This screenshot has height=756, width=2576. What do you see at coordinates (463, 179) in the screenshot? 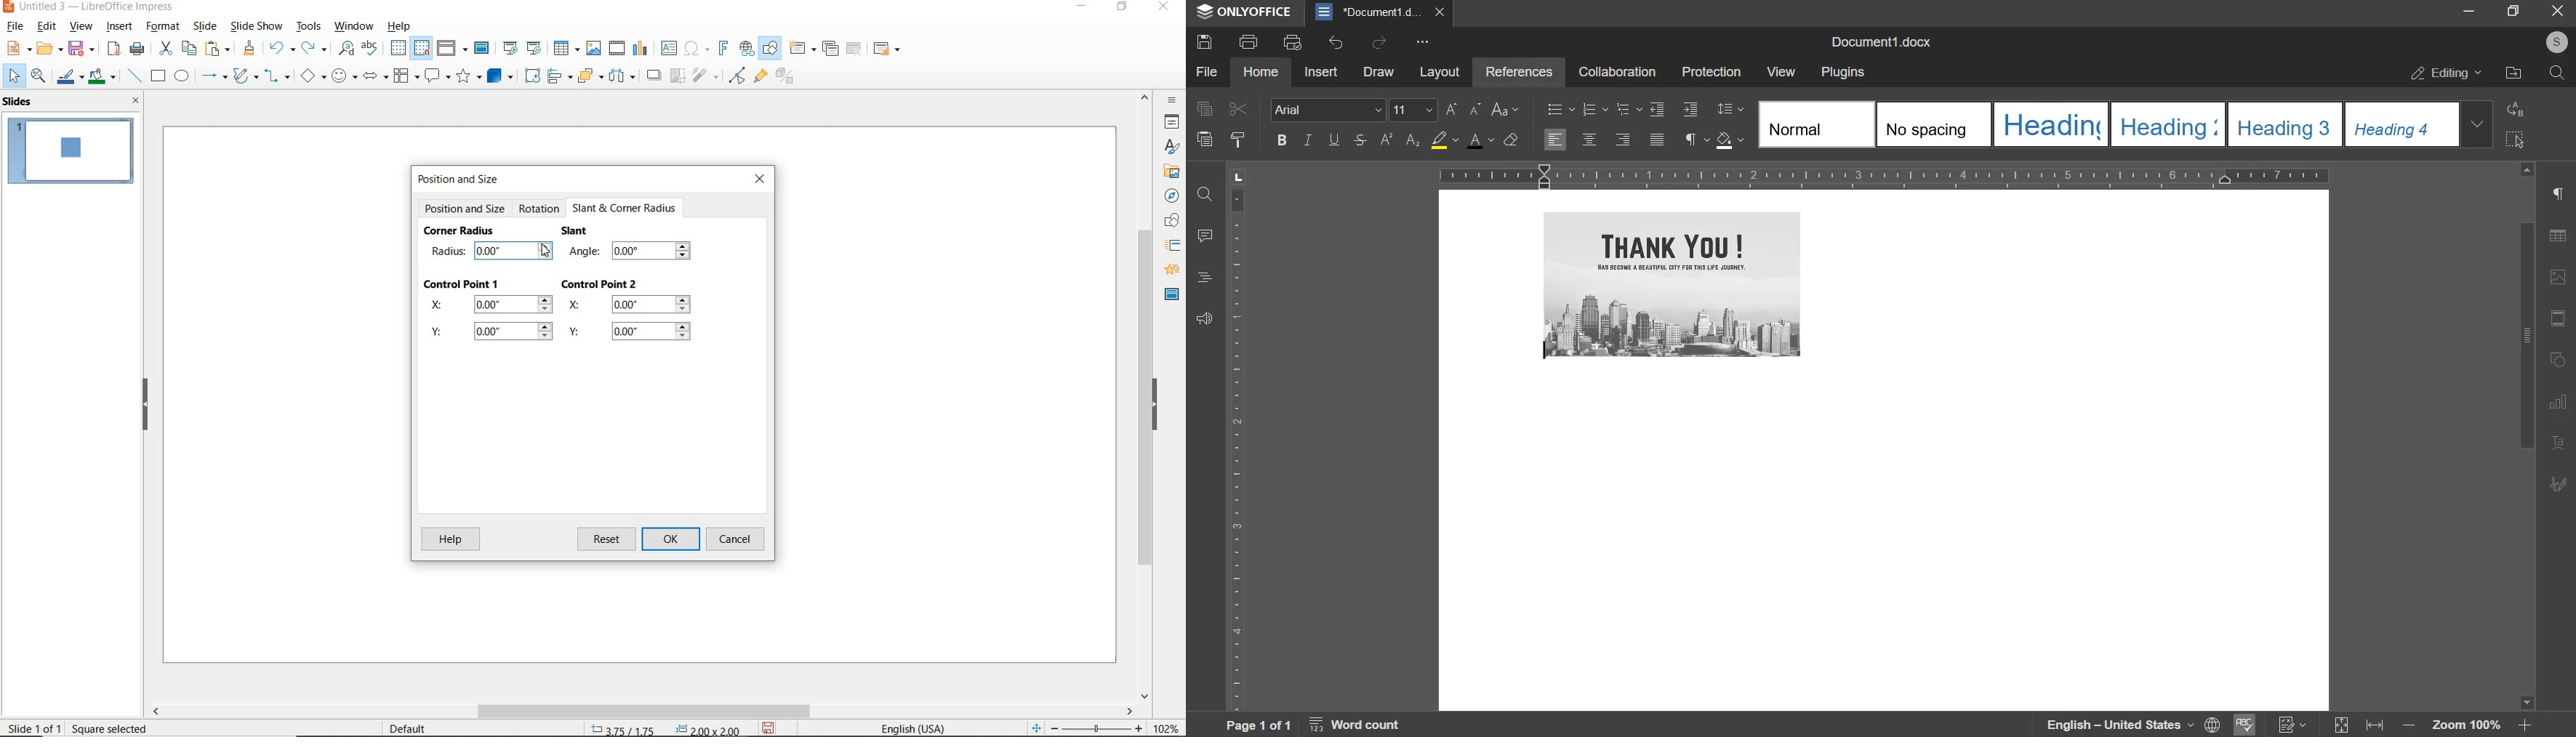
I see `POSITION AND SIZE` at bounding box center [463, 179].